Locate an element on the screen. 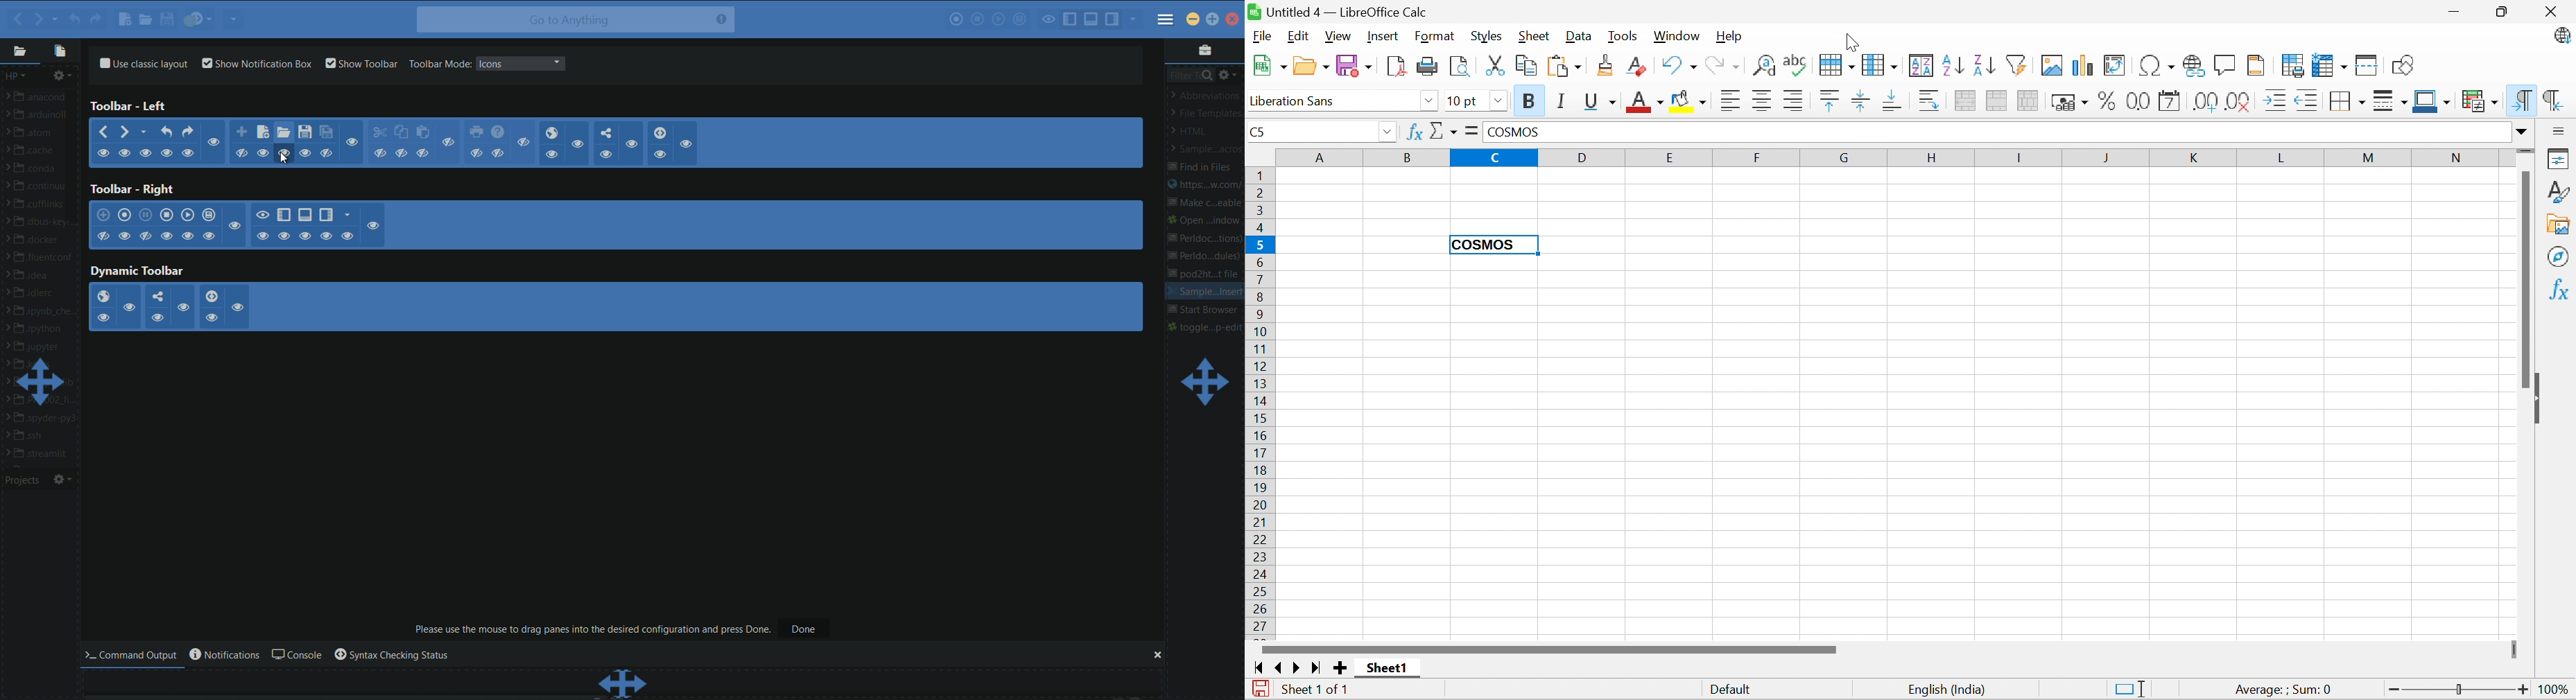 Image resolution: width=2576 pixels, height=700 pixels. Functions is located at coordinates (2561, 288).